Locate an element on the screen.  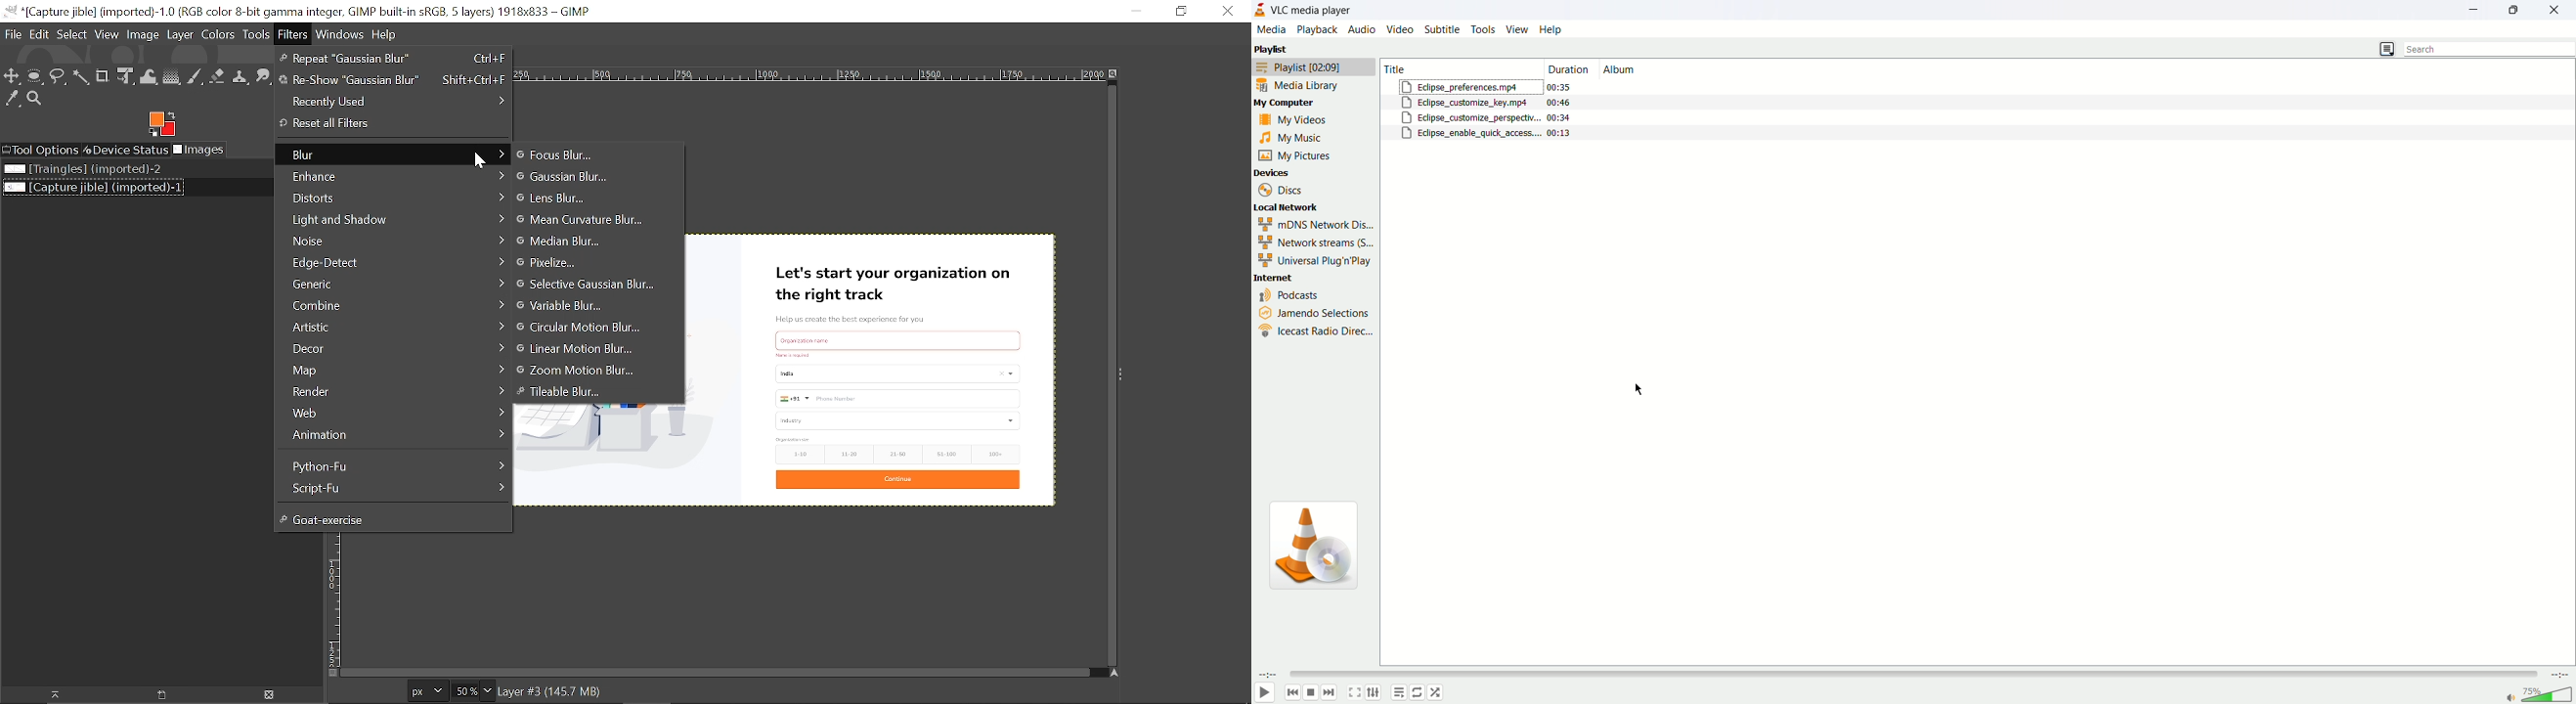
Combine is located at coordinates (392, 305).